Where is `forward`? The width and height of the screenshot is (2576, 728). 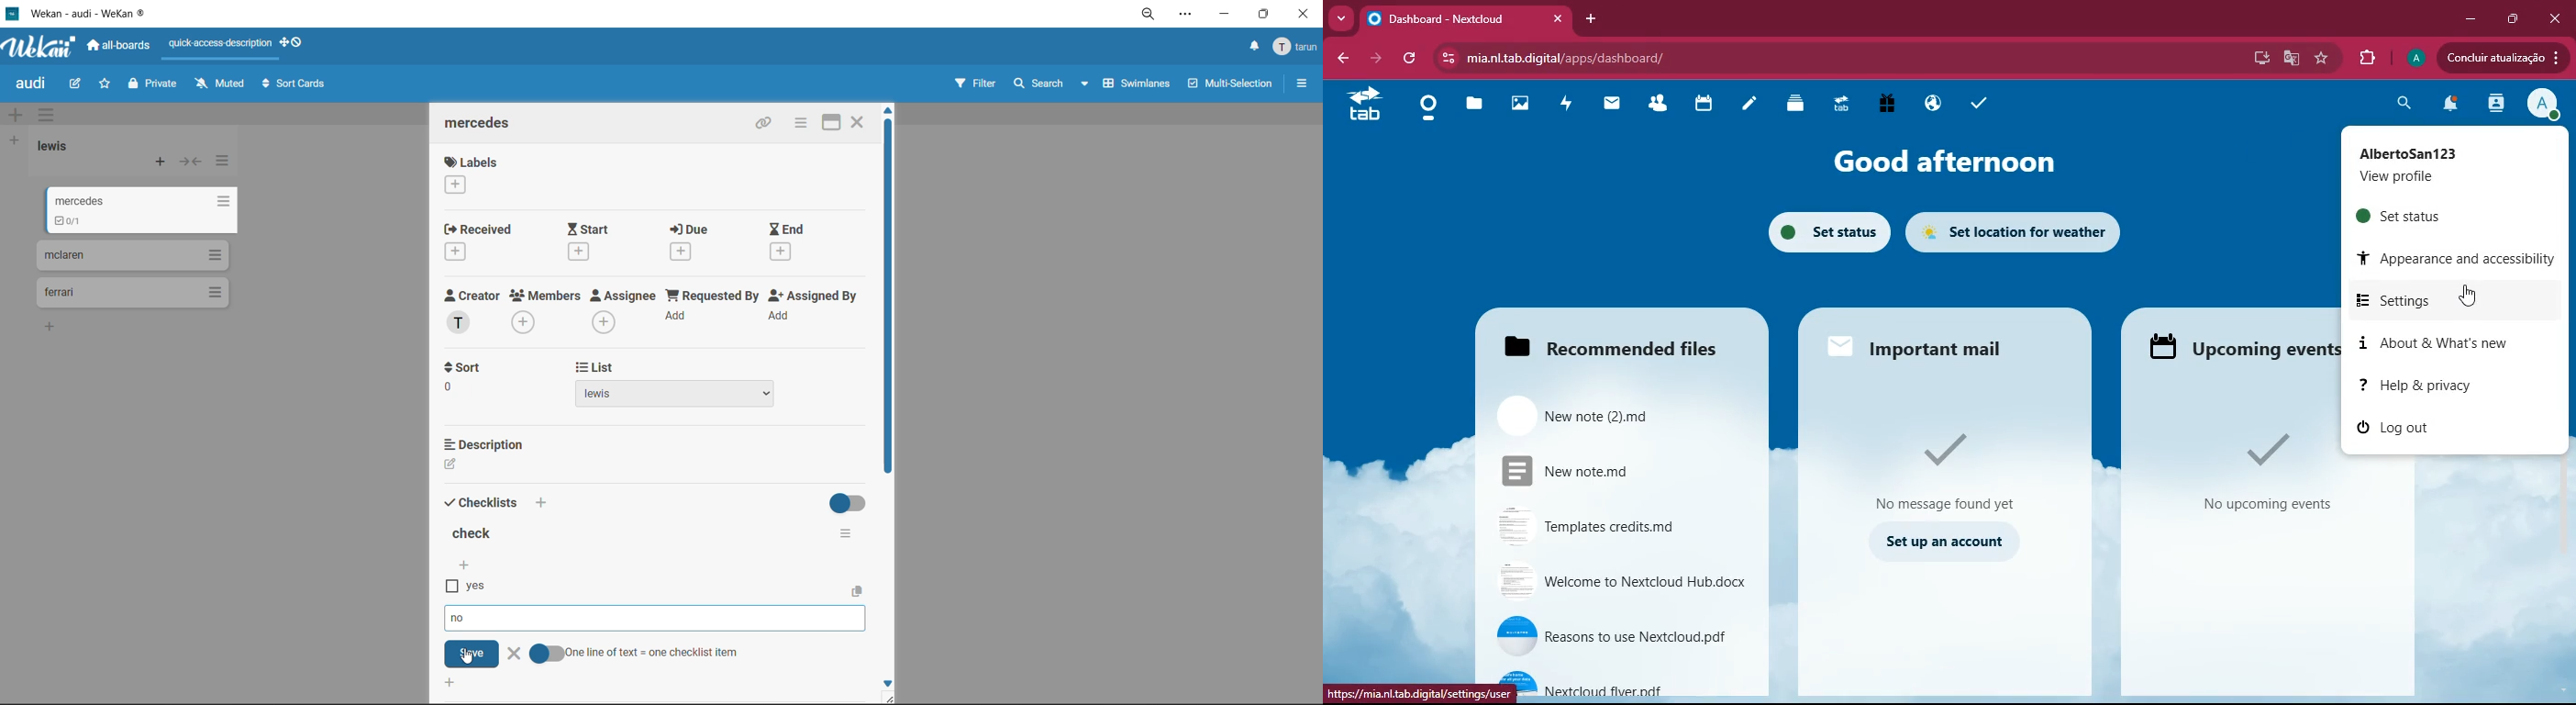 forward is located at coordinates (1379, 59).